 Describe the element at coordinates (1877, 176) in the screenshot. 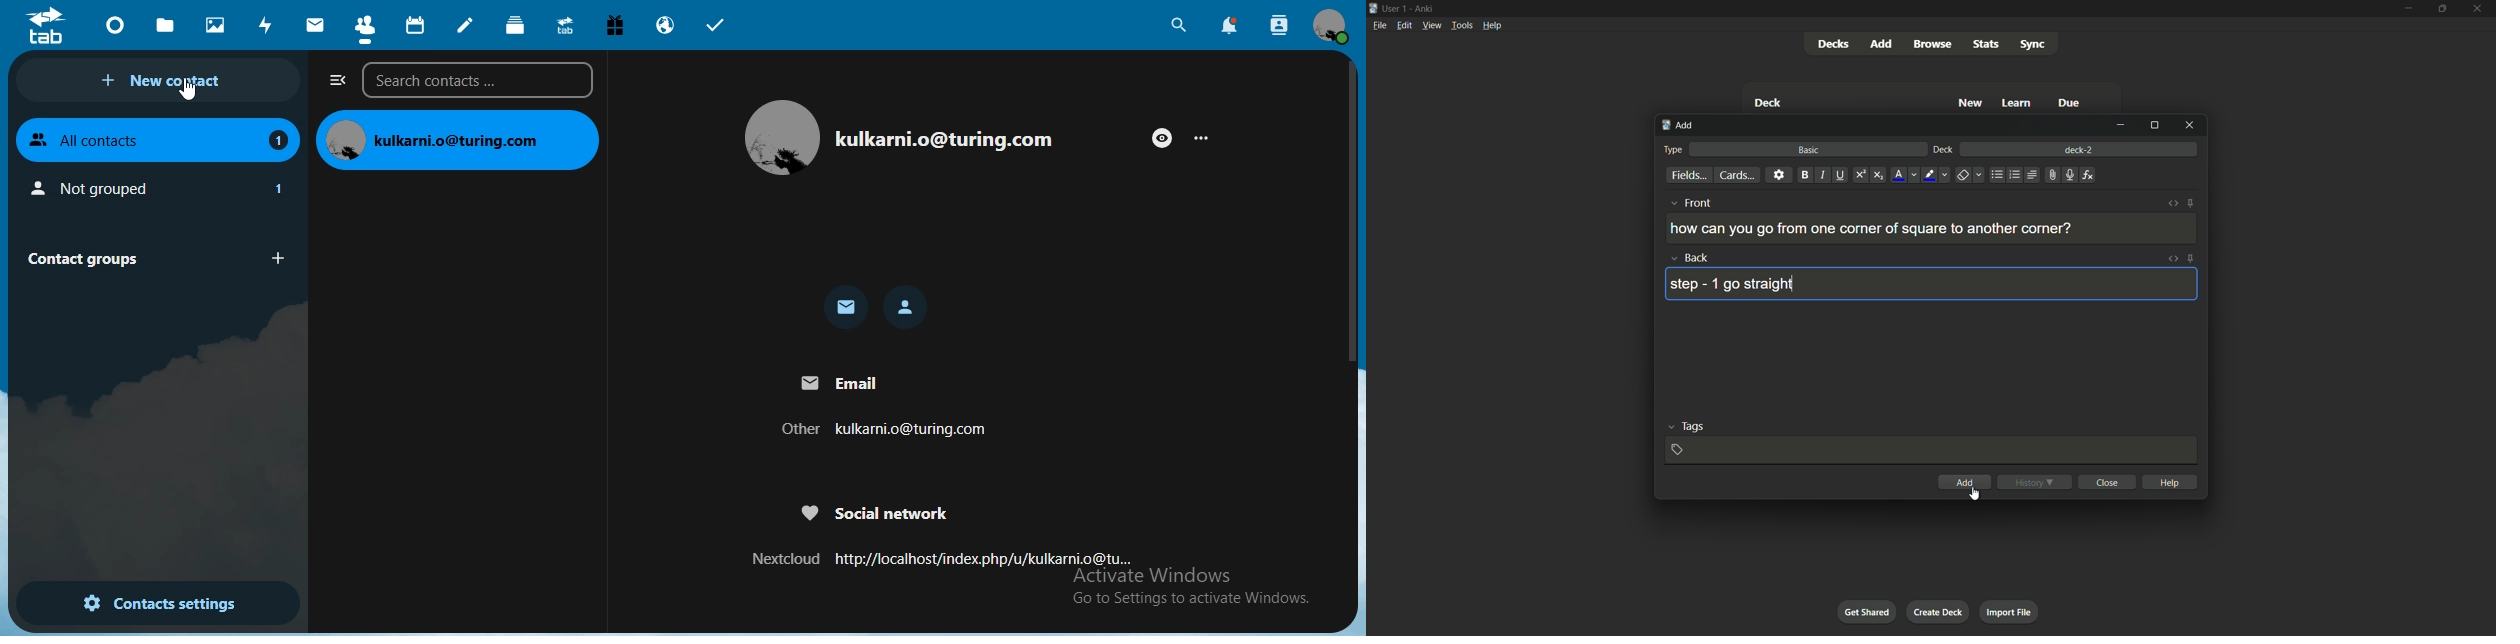

I see `subscript` at that location.